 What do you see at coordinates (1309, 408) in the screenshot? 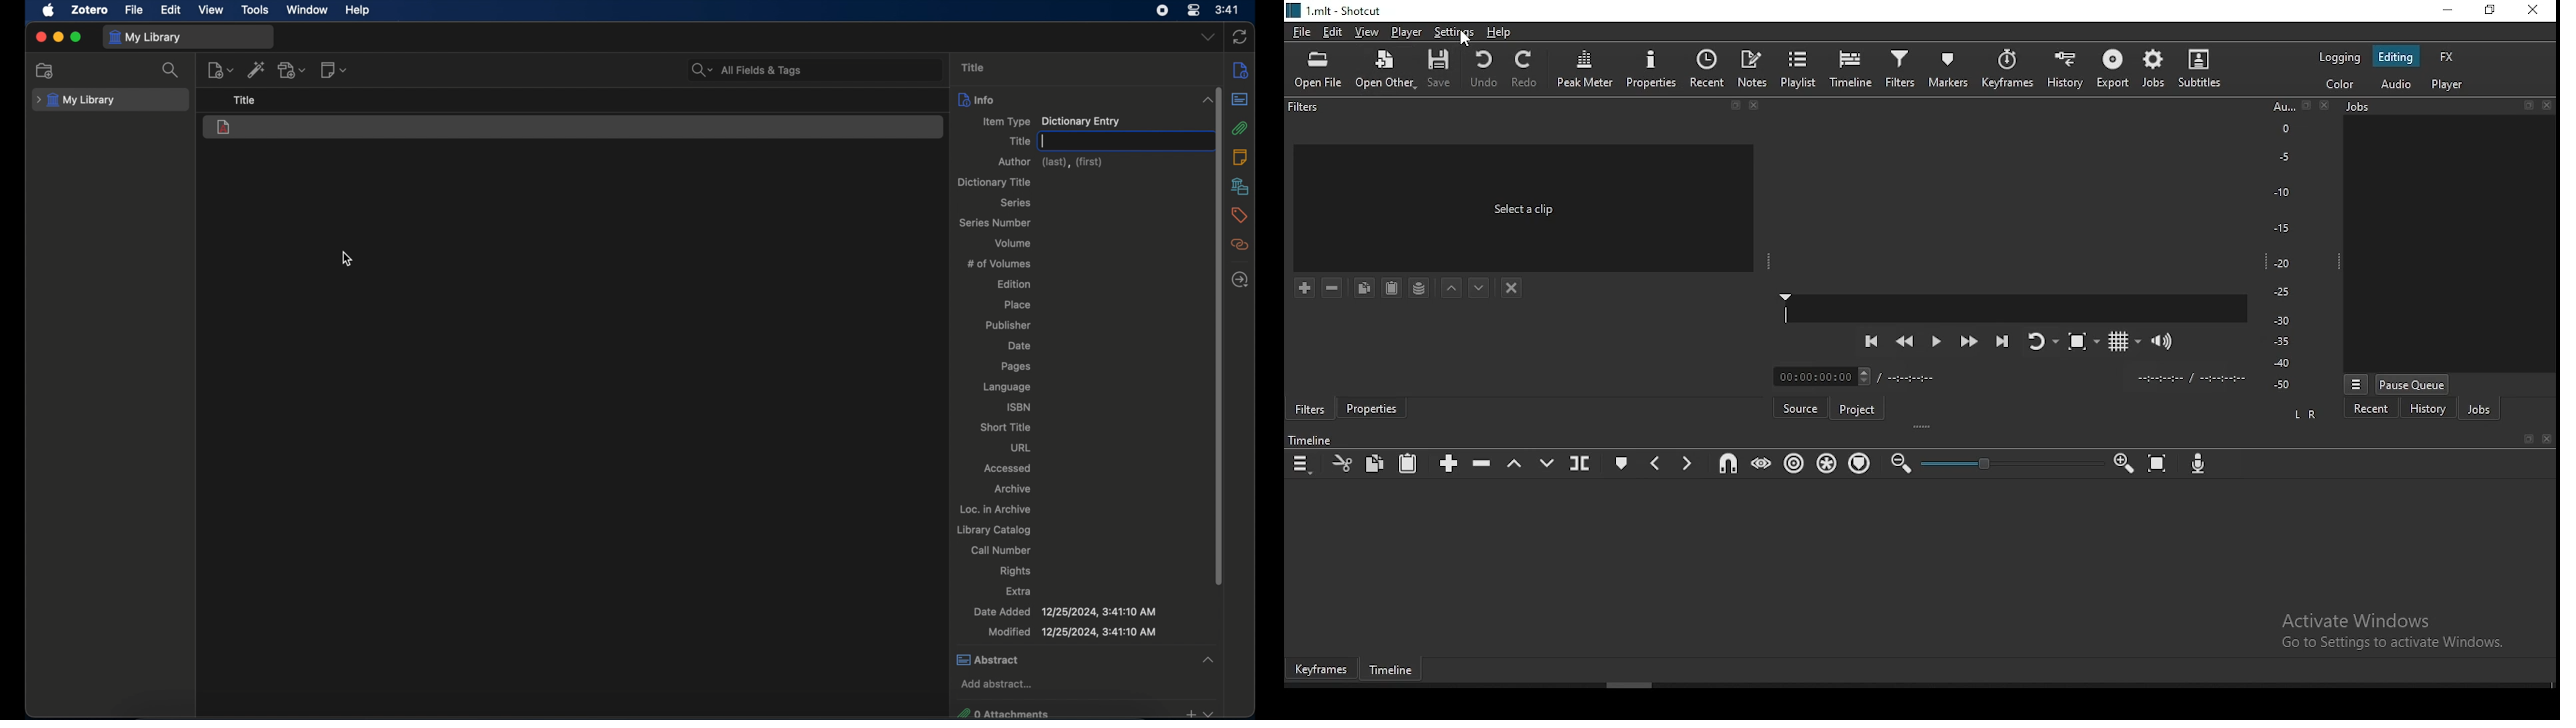
I see `filters` at bounding box center [1309, 408].